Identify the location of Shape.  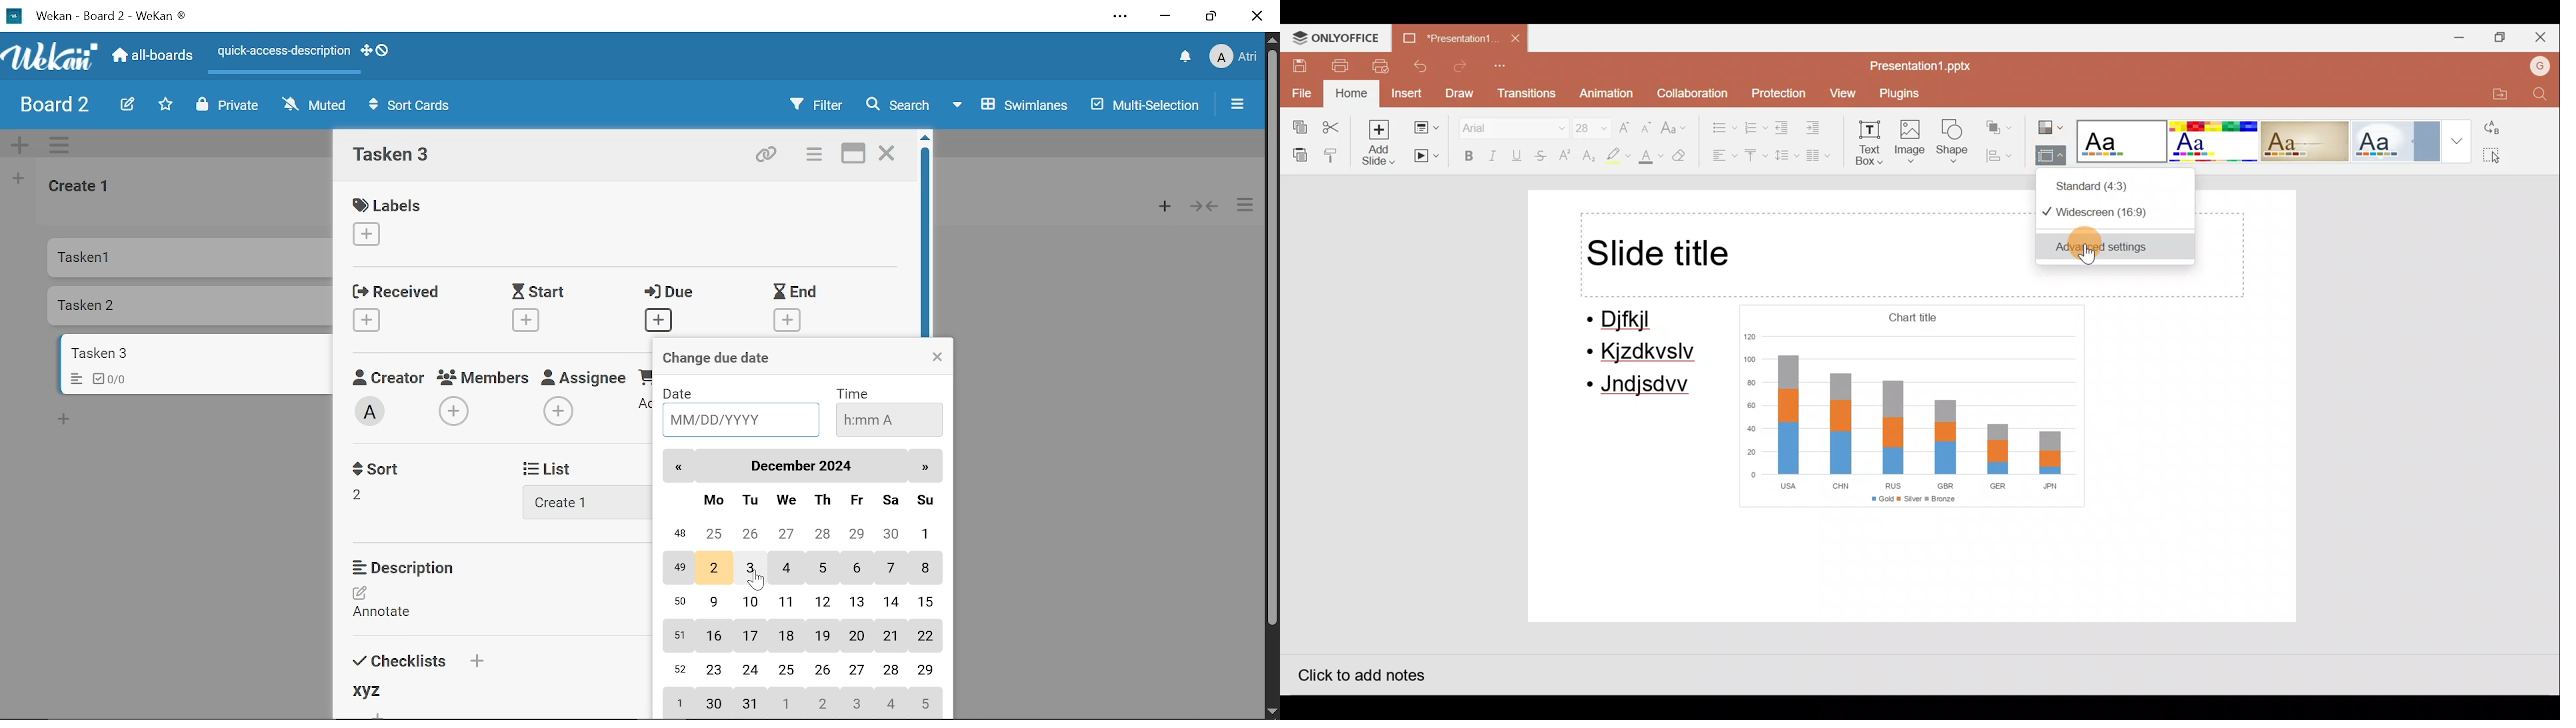
(1956, 144).